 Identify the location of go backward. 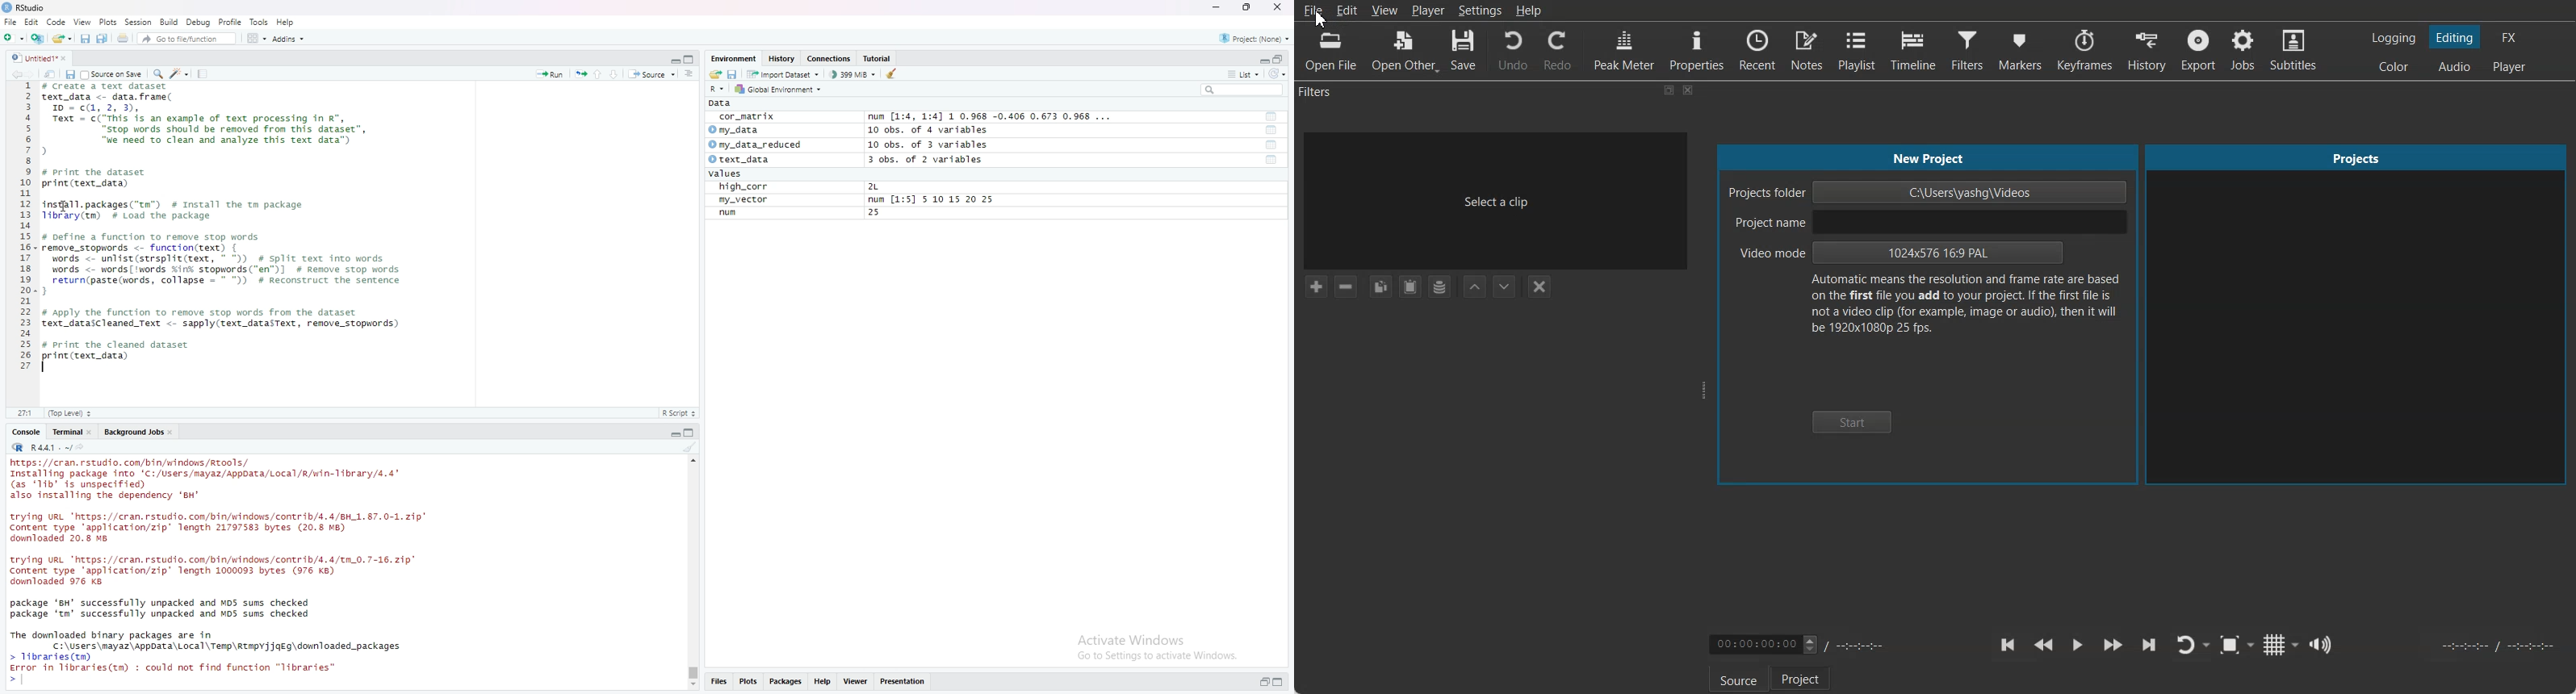
(15, 74).